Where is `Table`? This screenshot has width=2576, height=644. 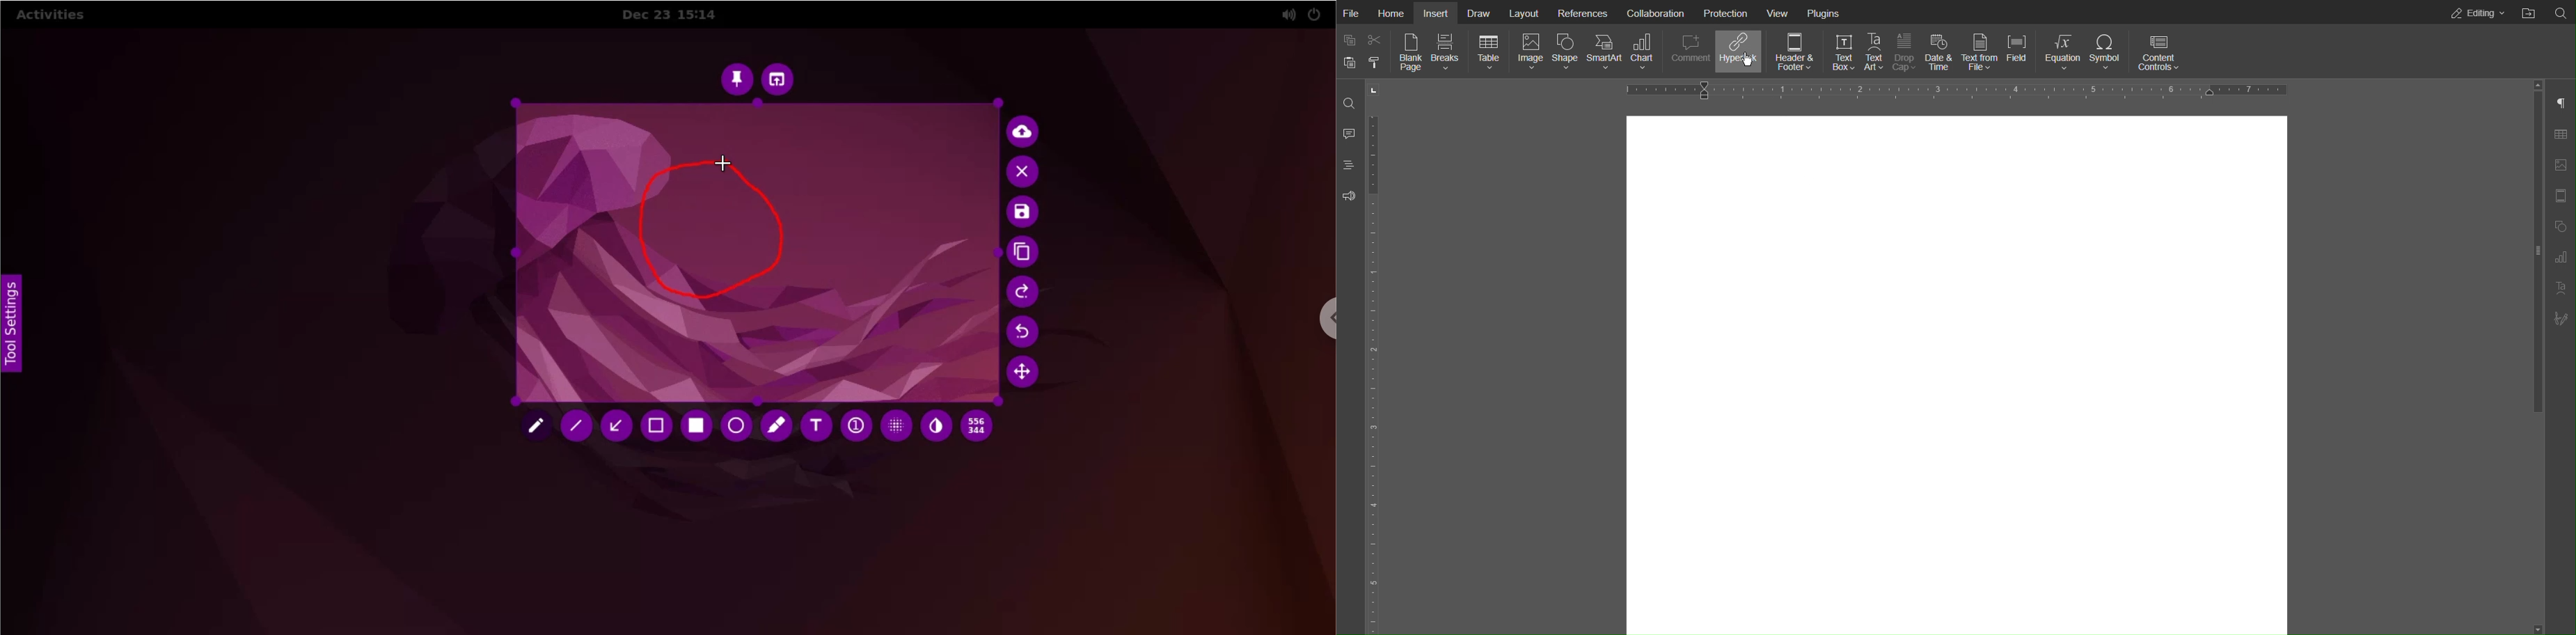
Table is located at coordinates (1490, 52).